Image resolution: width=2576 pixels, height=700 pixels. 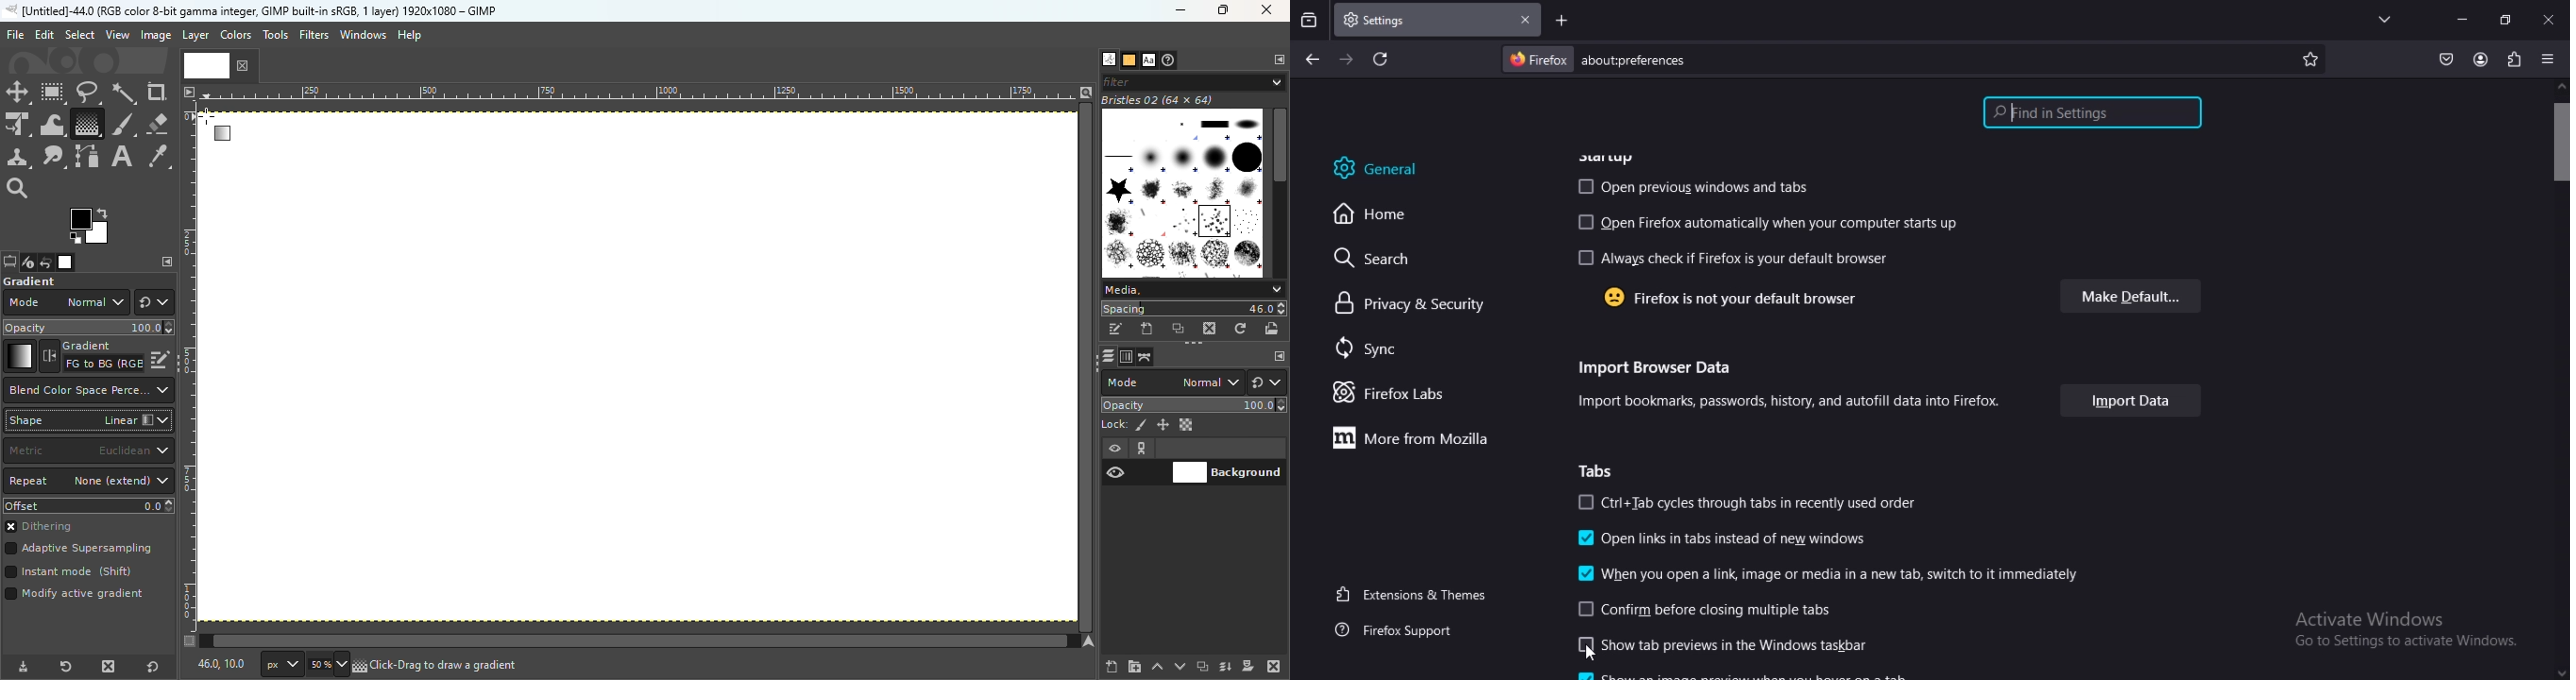 What do you see at coordinates (1273, 328) in the screenshot?
I see `Open brush as image` at bounding box center [1273, 328].